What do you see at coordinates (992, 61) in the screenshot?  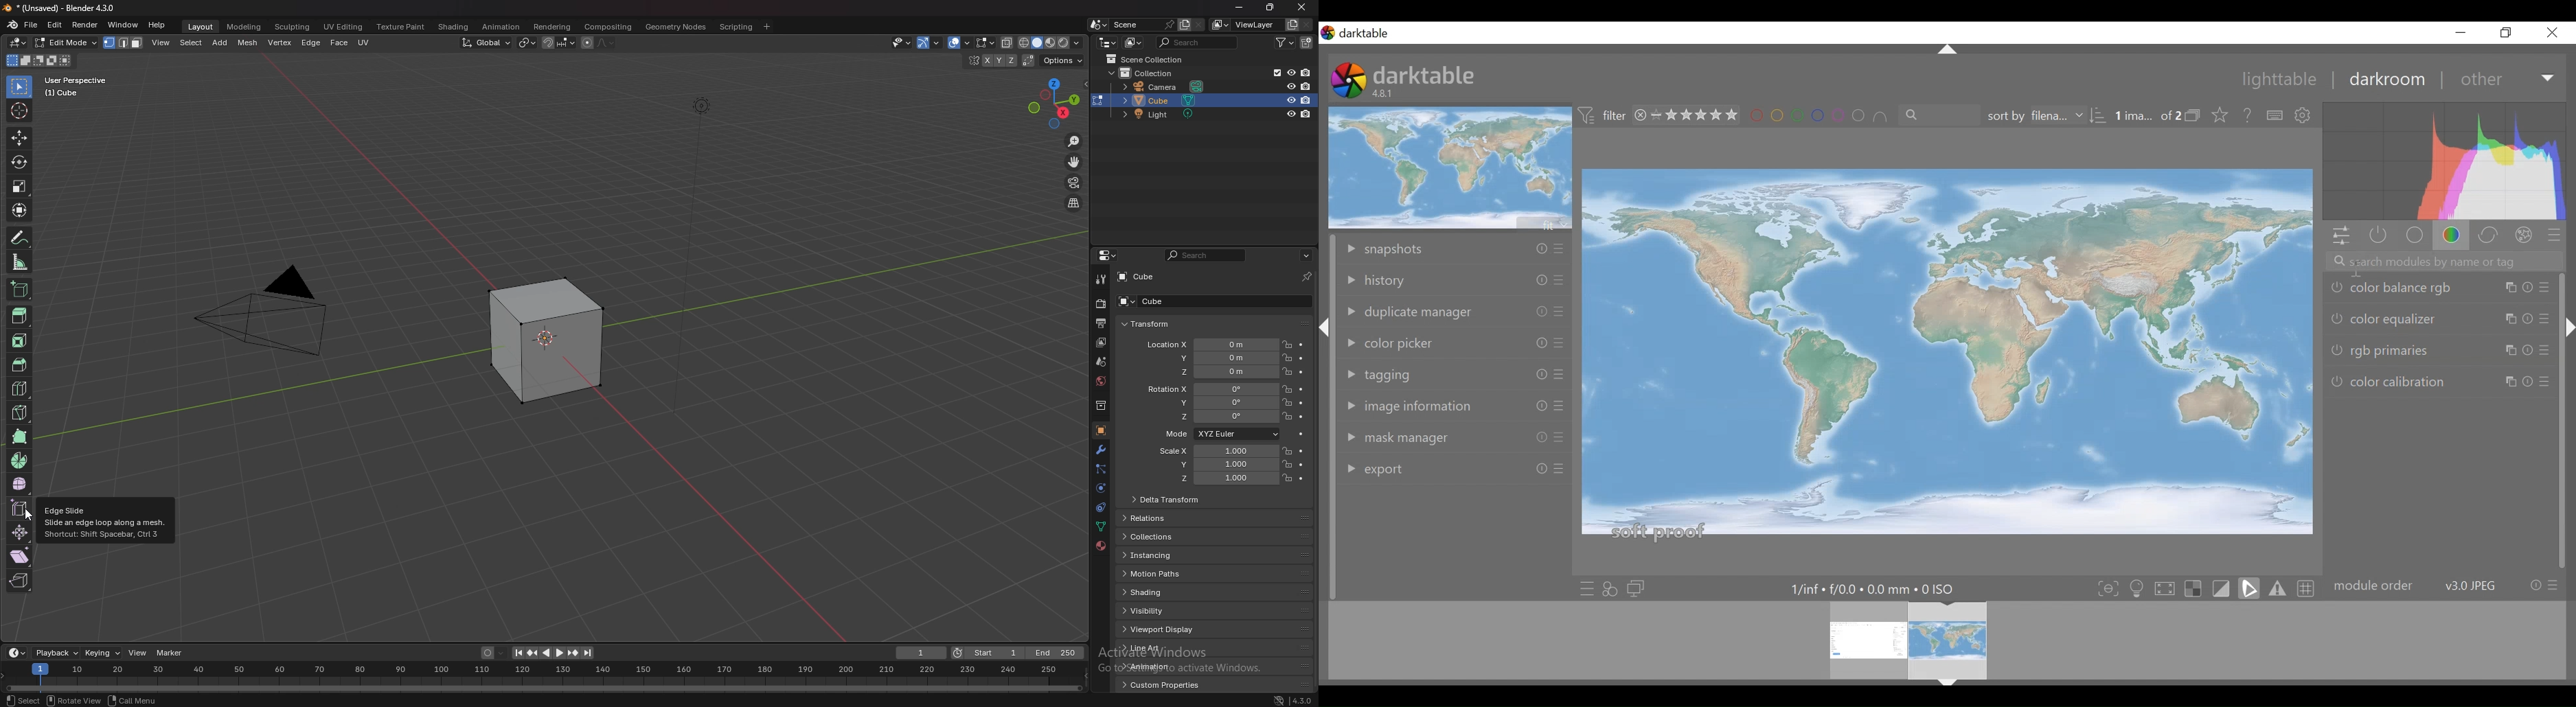 I see `enable mesh symmetry` at bounding box center [992, 61].